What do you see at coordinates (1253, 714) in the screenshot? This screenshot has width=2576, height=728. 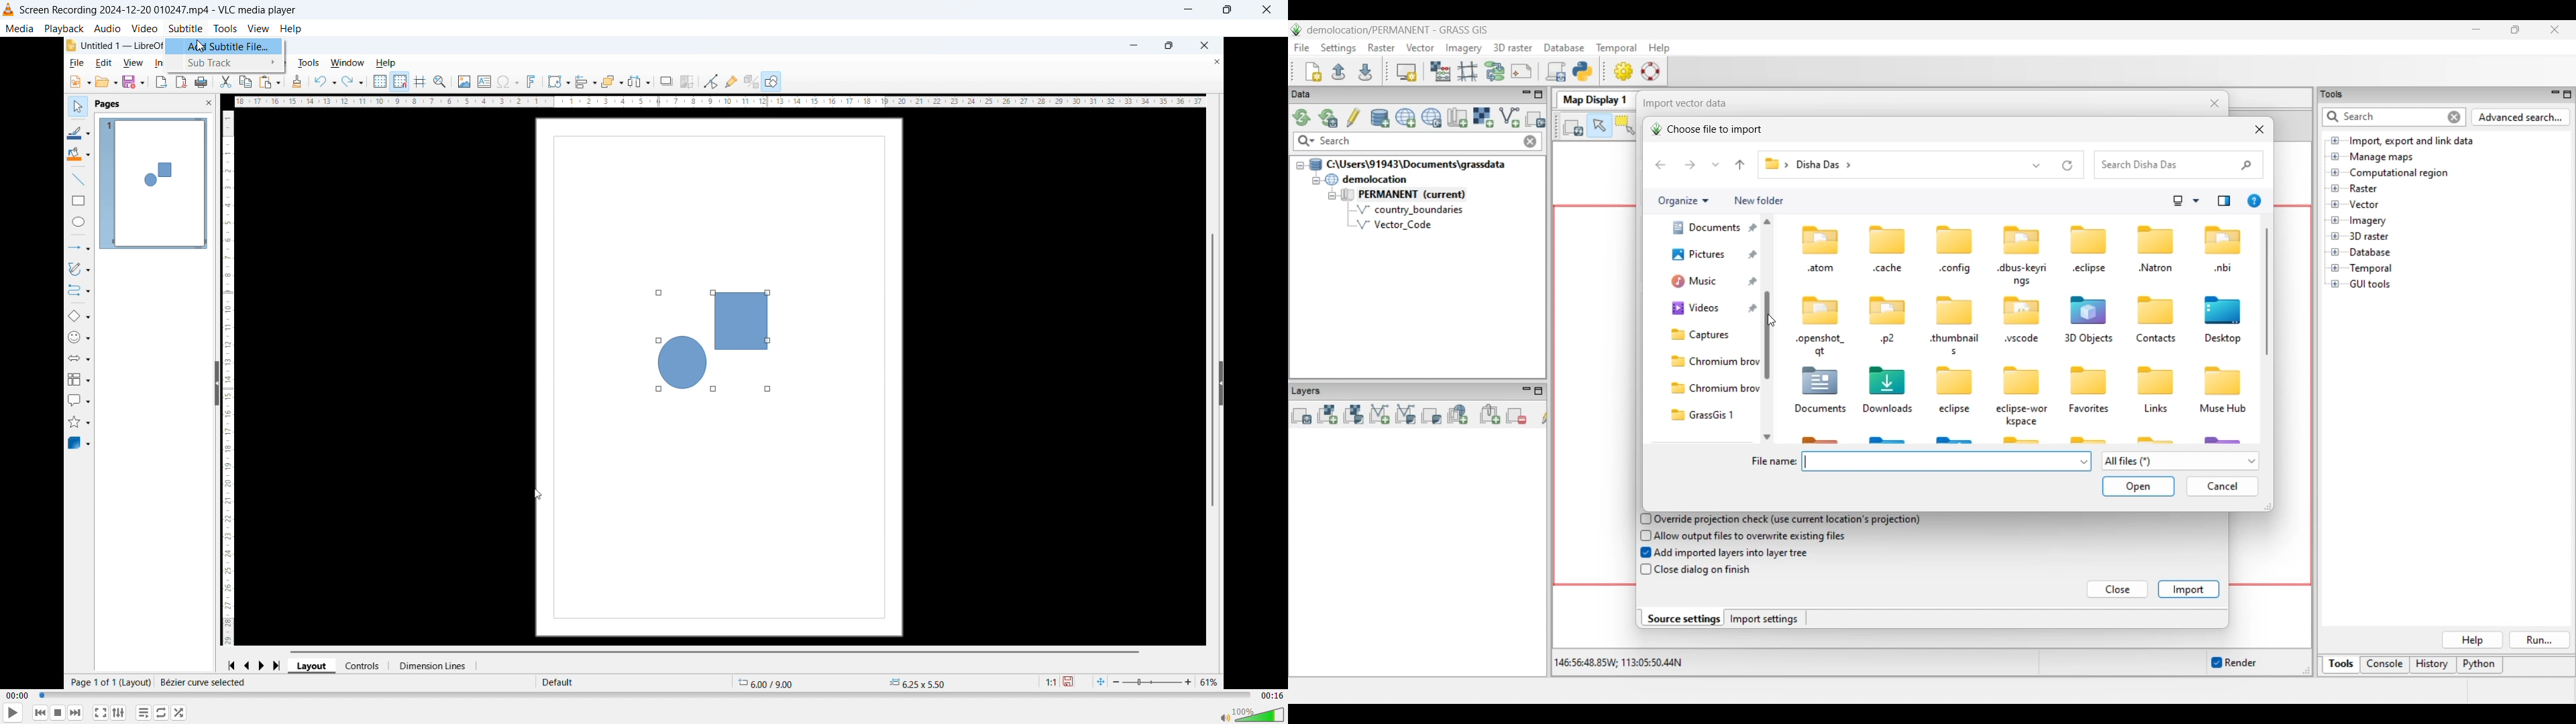 I see `Sound bar ` at bounding box center [1253, 714].